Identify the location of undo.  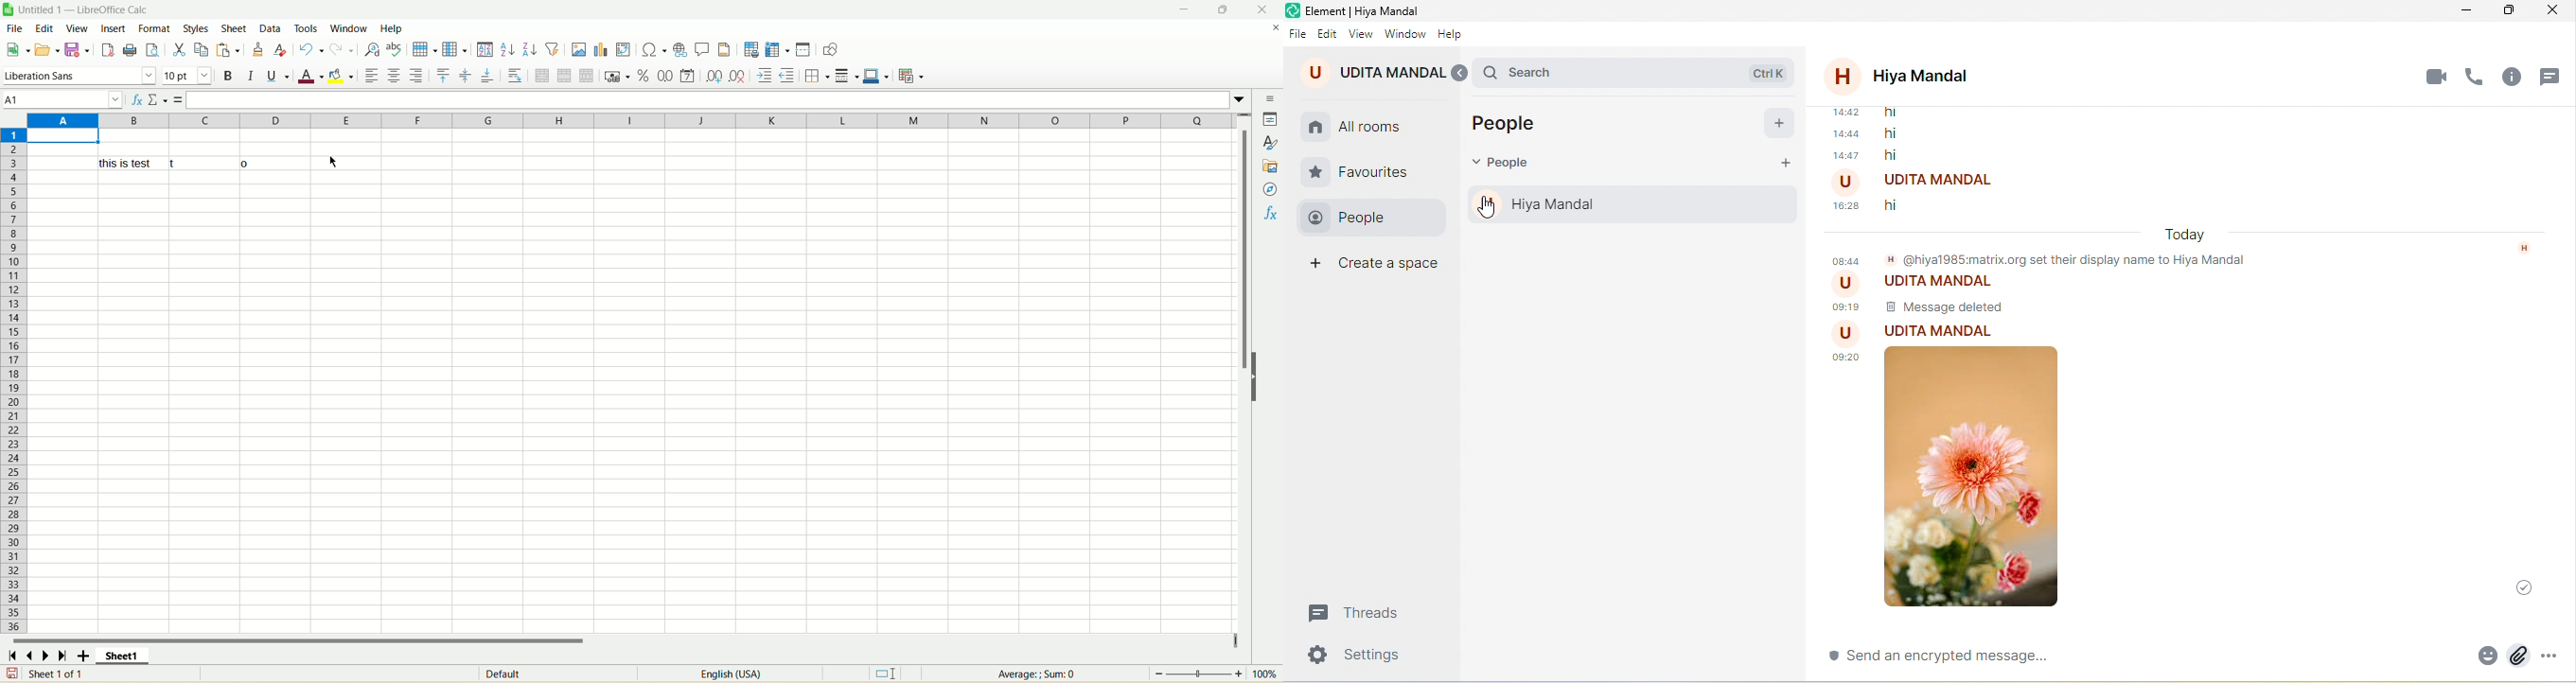
(312, 49).